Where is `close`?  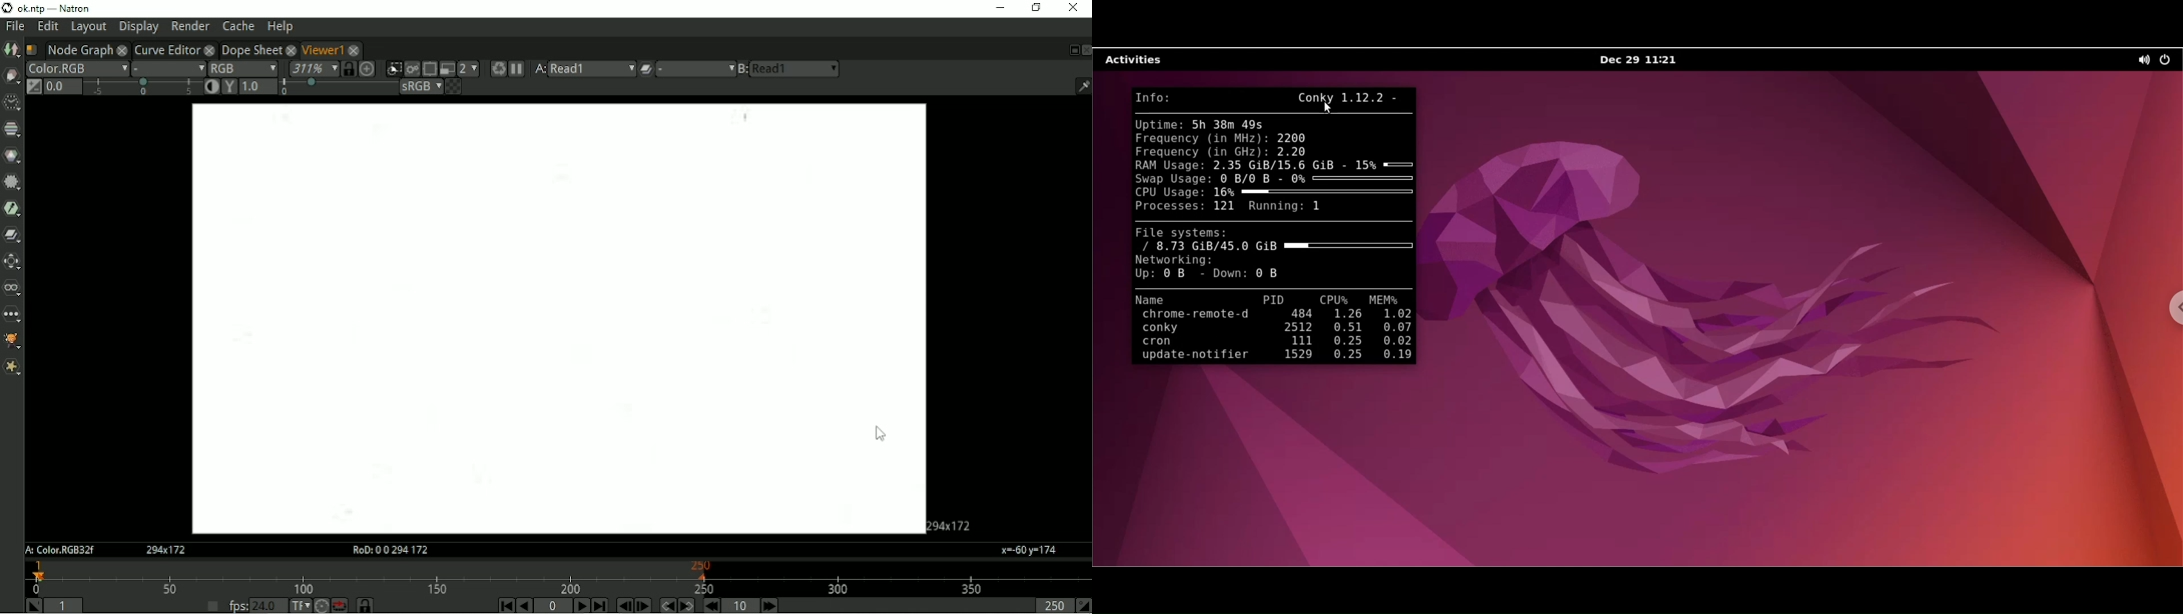
close is located at coordinates (124, 49).